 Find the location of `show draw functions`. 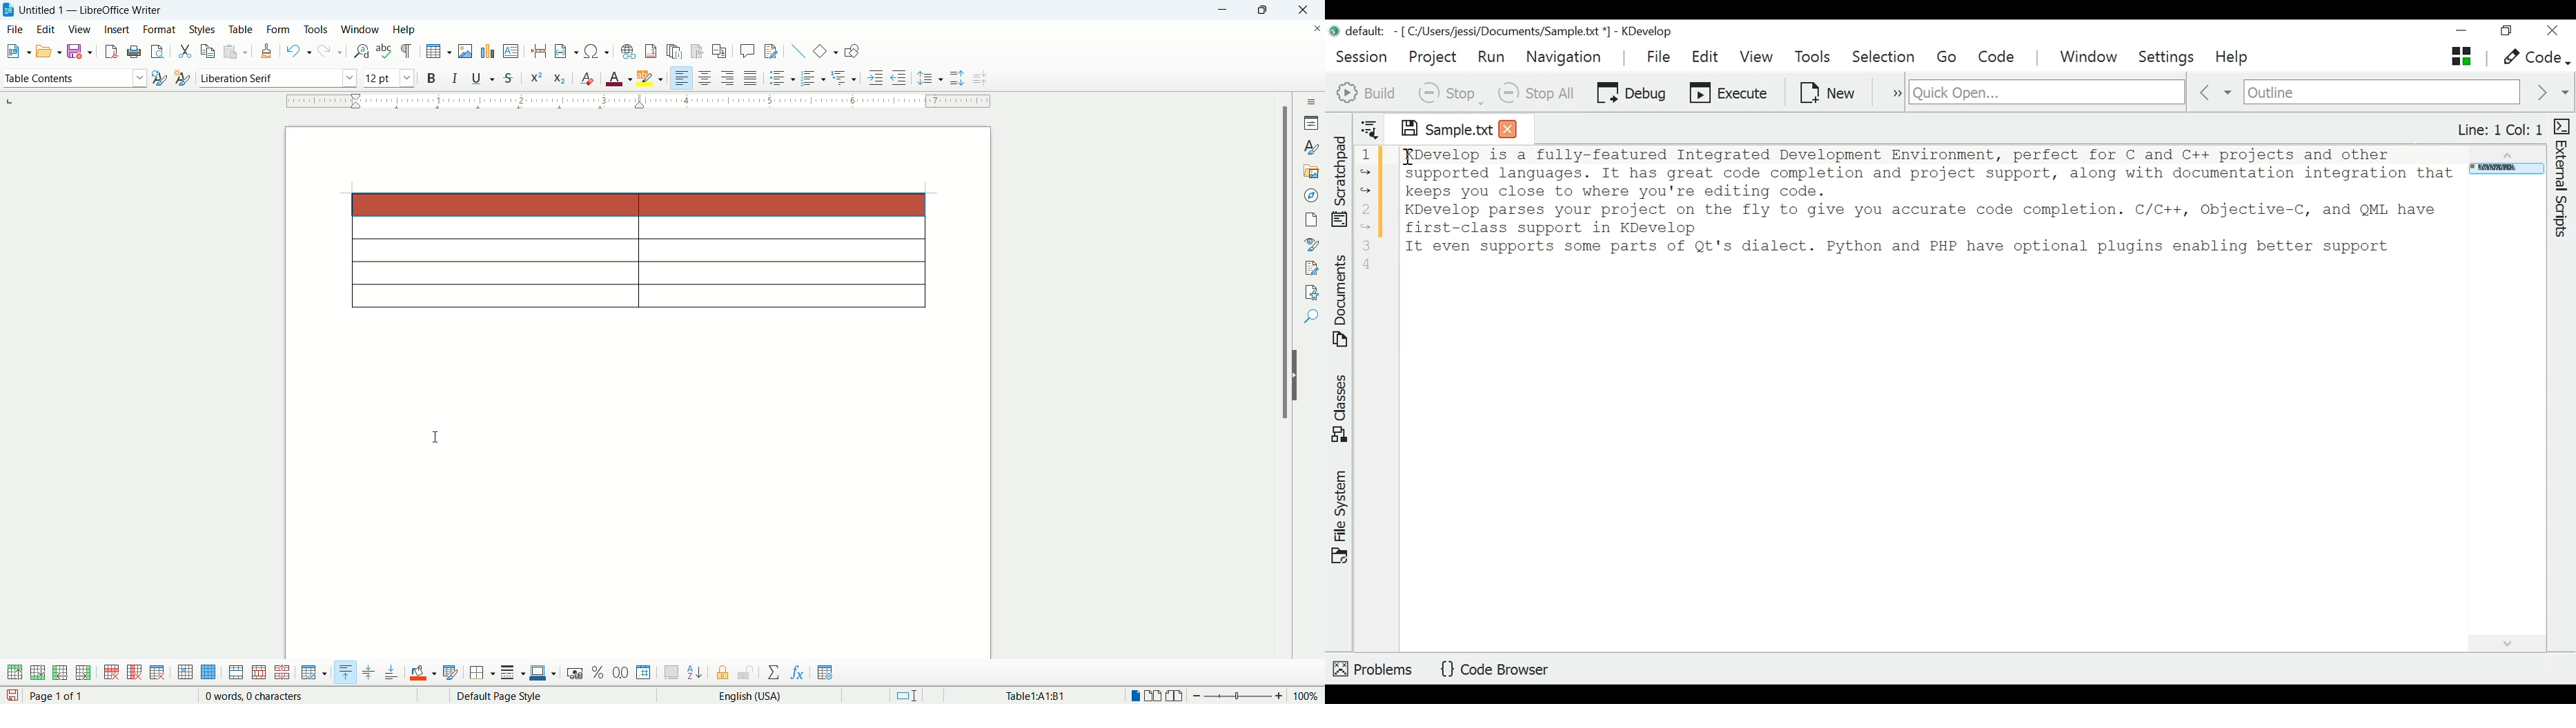

show draw functions is located at coordinates (852, 50).